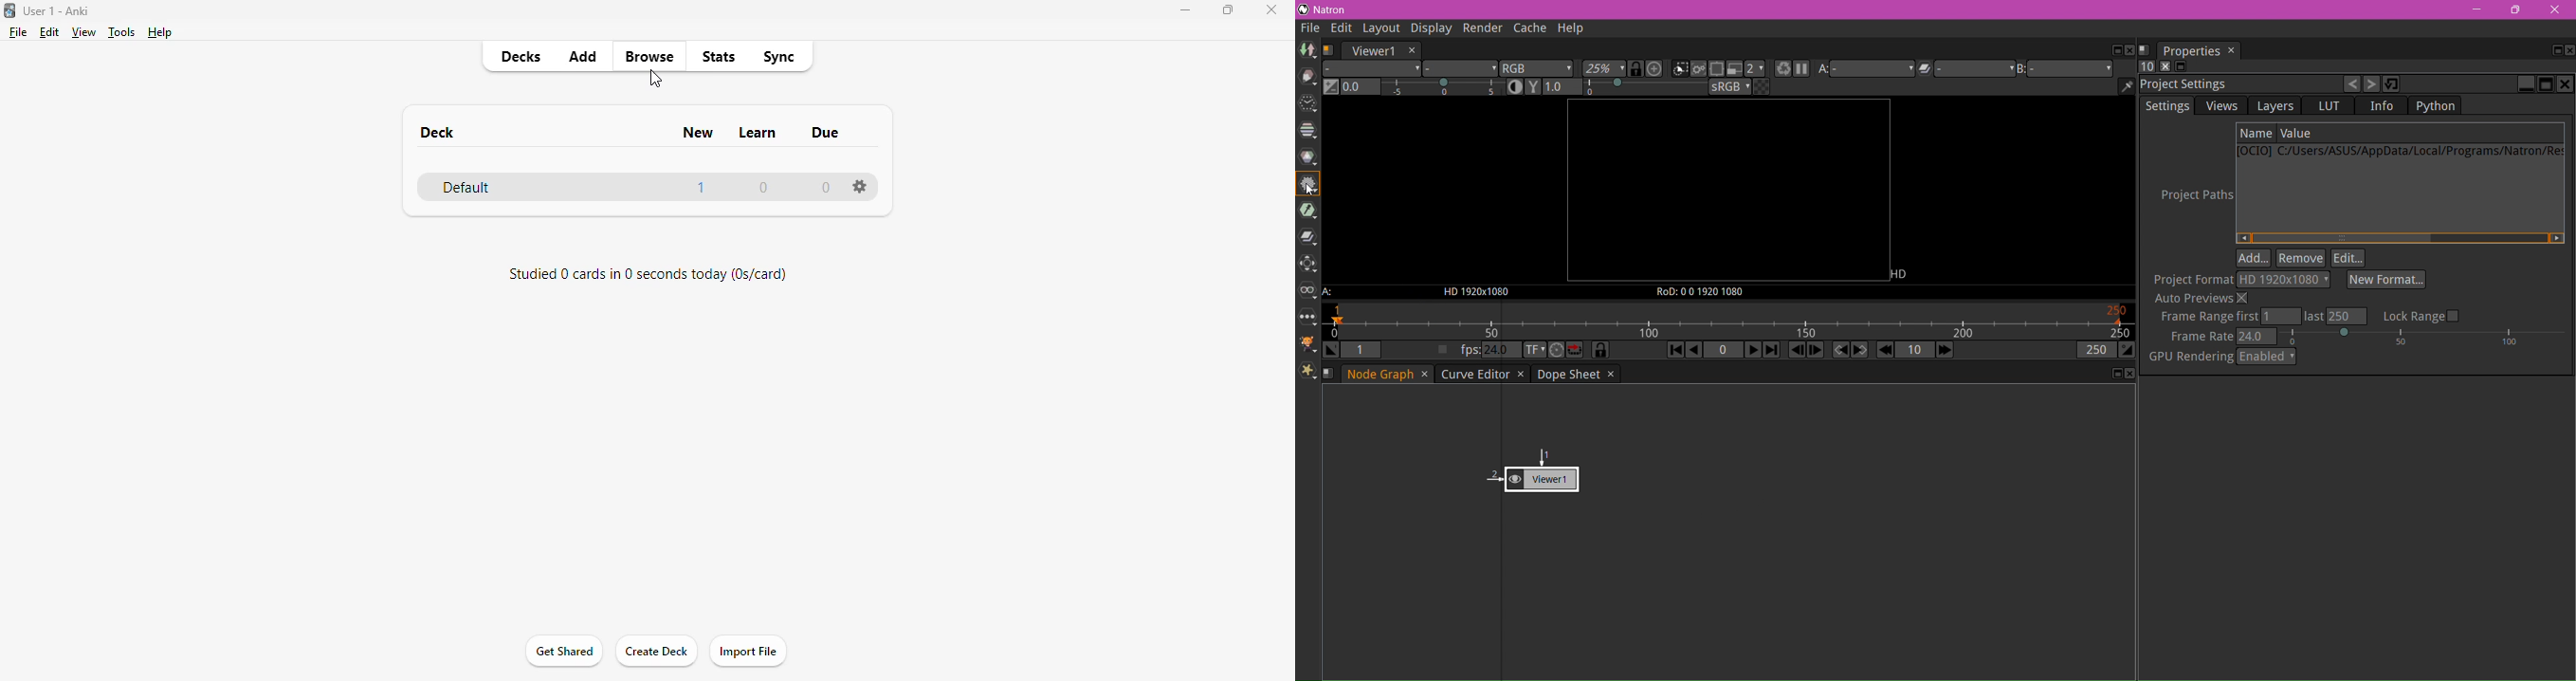  What do you see at coordinates (1307, 318) in the screenshot?
I see `Other` at bounding box center [1307, 318].